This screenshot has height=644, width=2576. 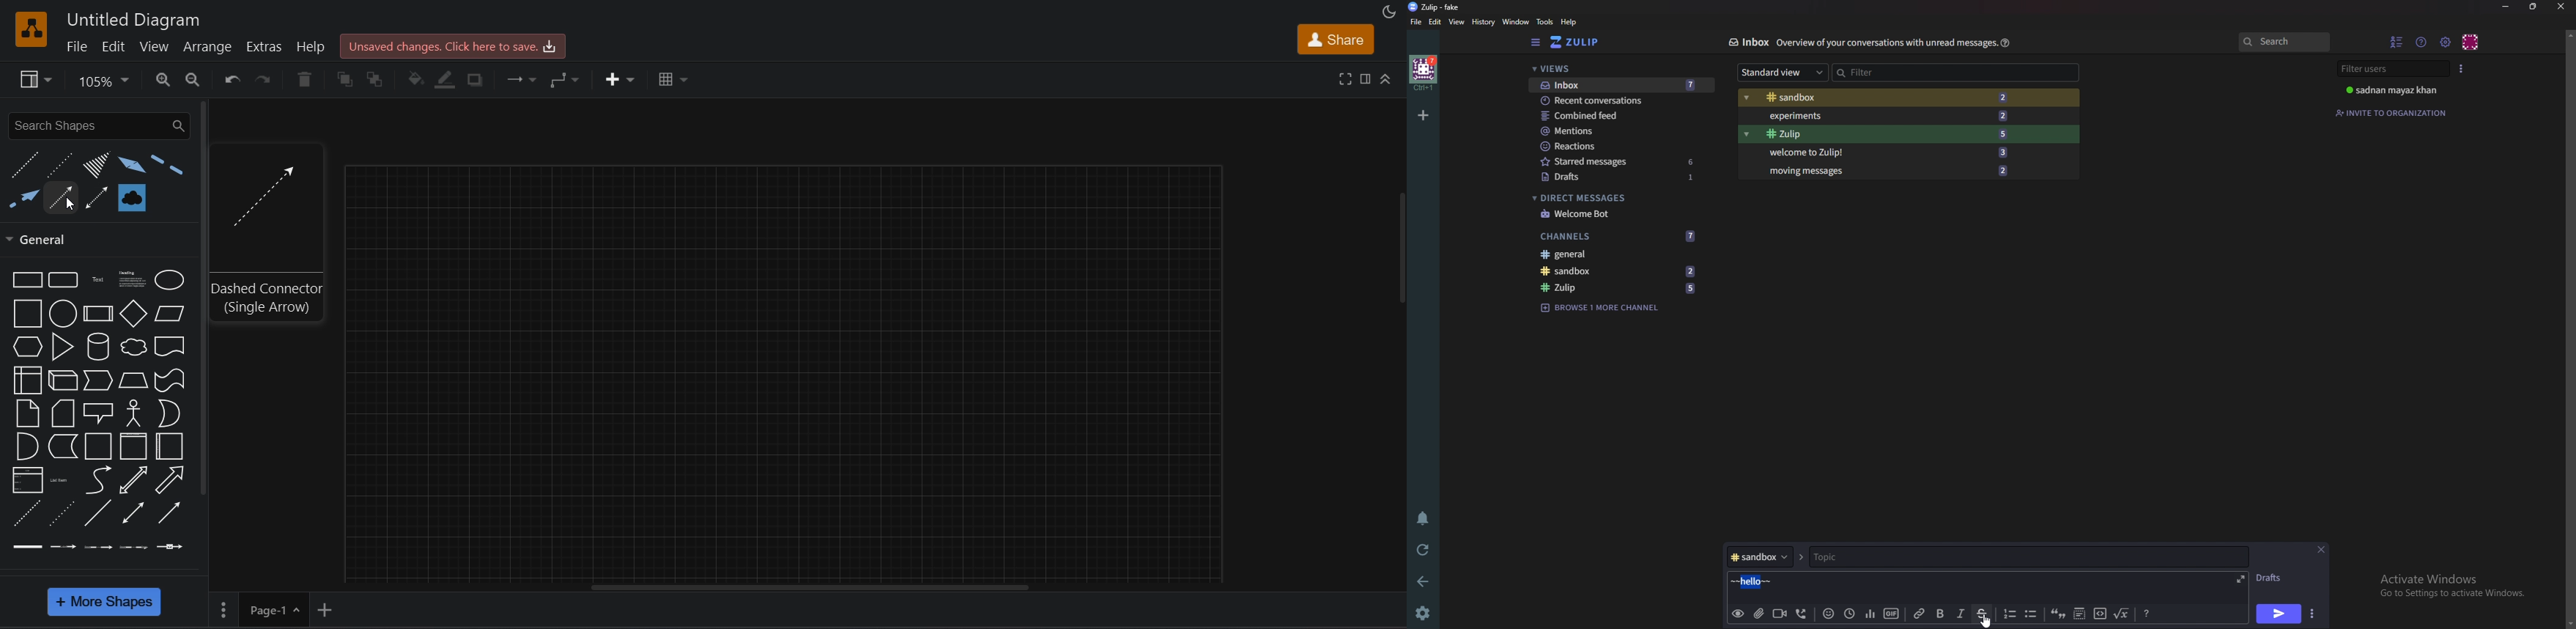 I want to click on waypoints, so click(x=568, y=80).